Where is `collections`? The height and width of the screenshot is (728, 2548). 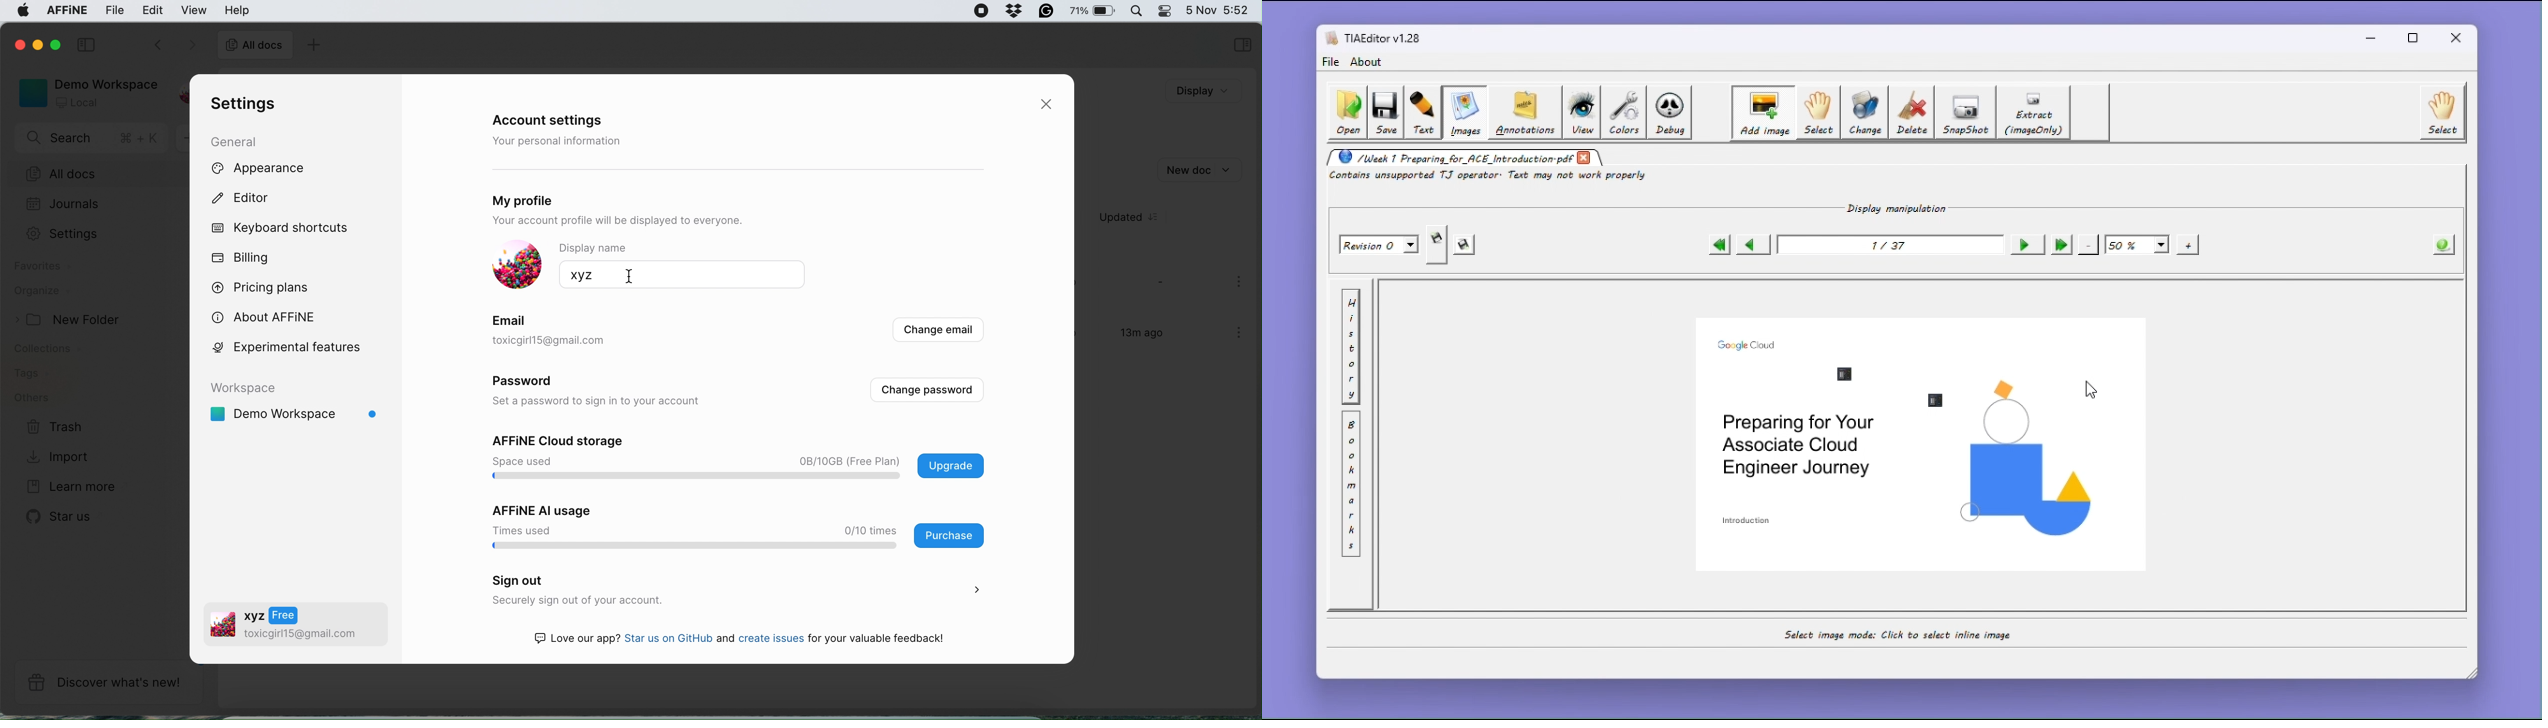 collections is located at coordinates (55, 351).